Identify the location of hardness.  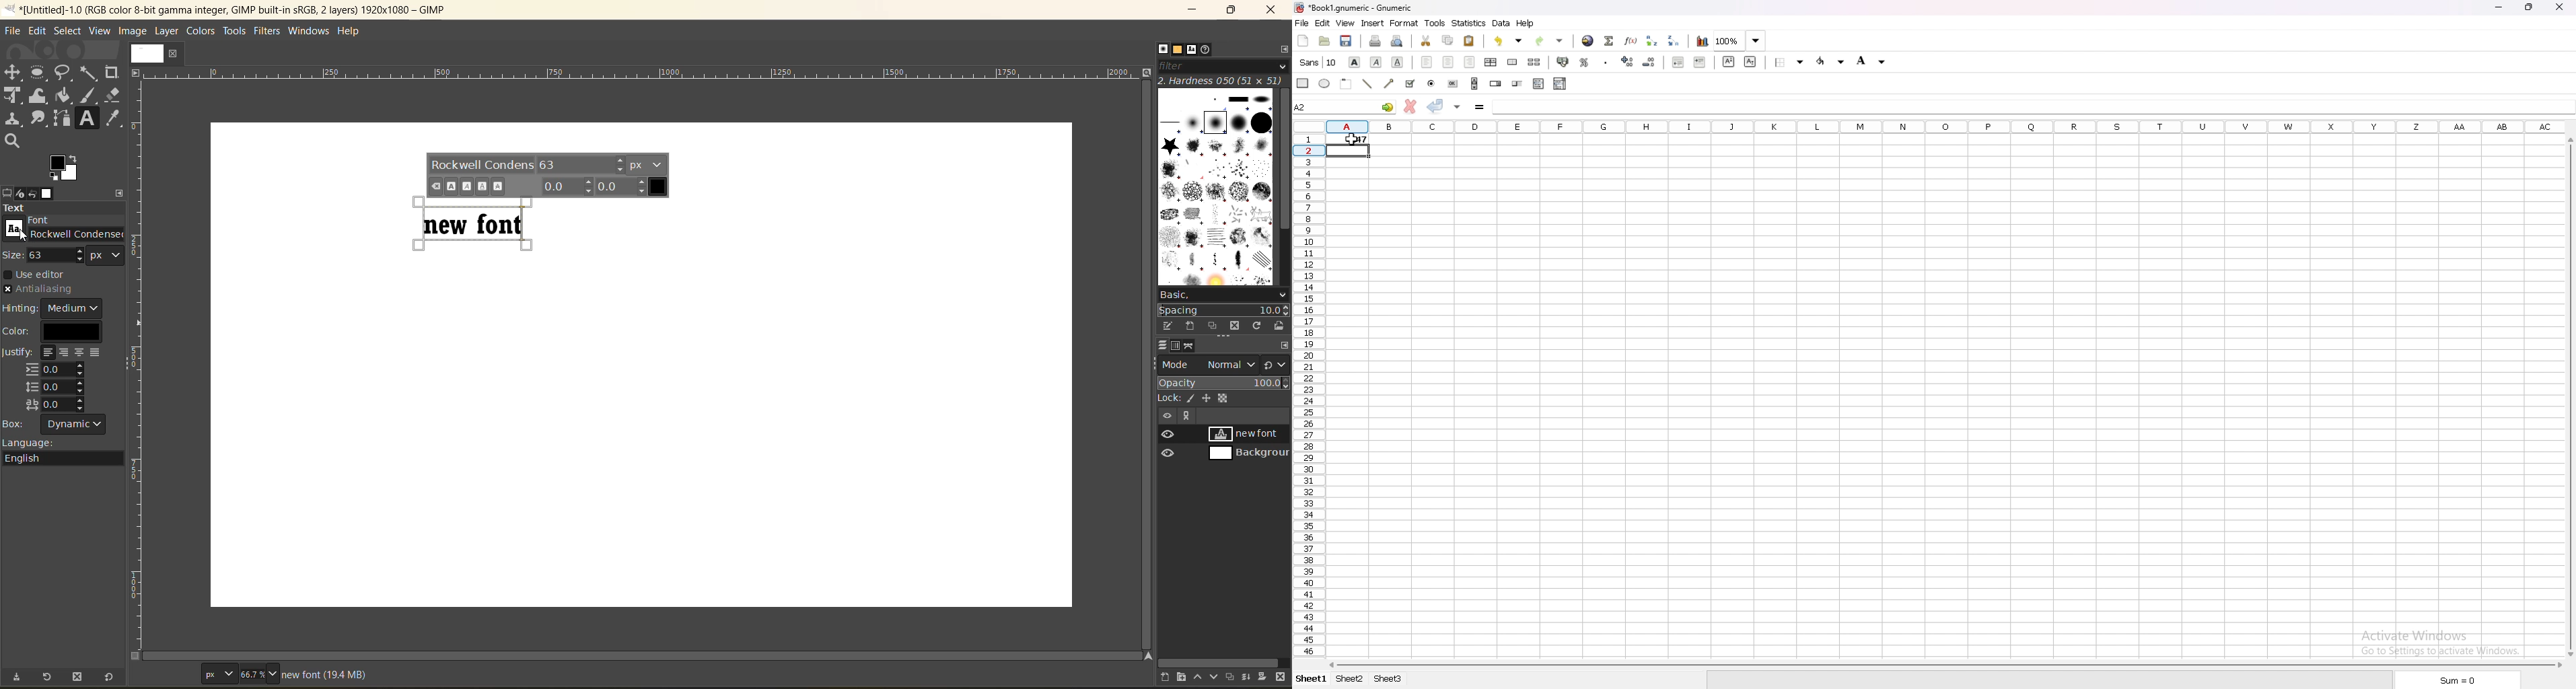
(1222, 80).